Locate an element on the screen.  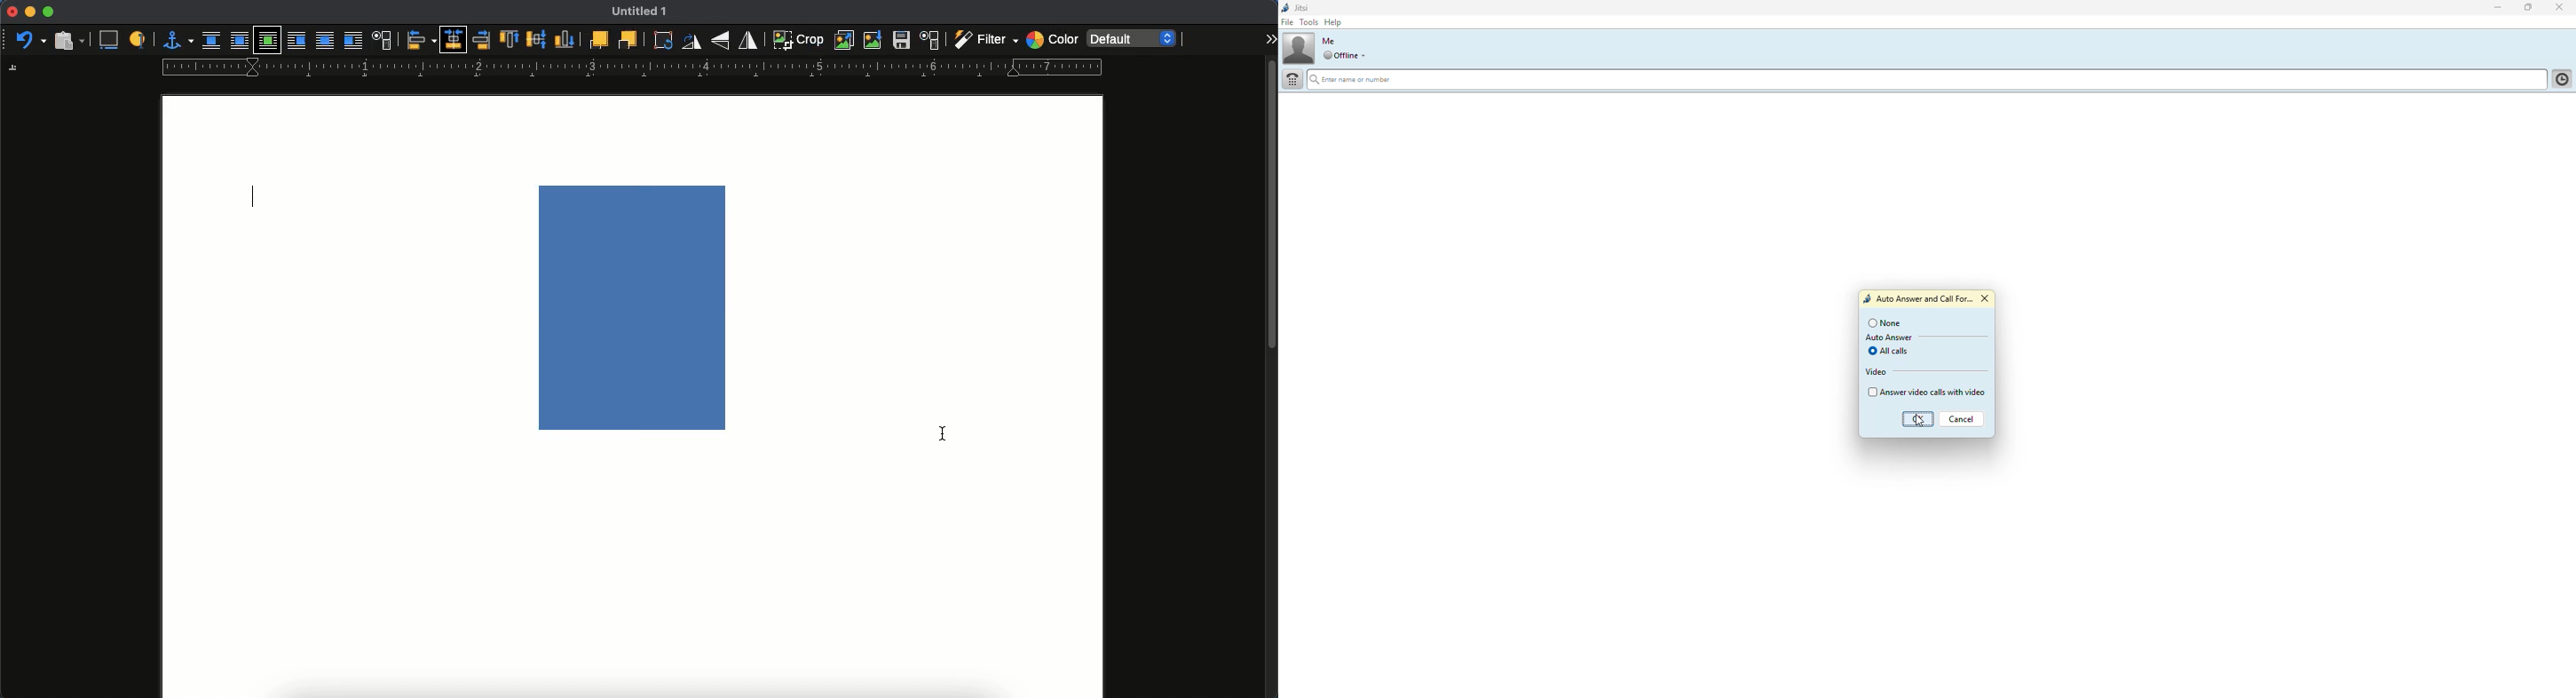
minimize  is located at coordinates (30, 12).